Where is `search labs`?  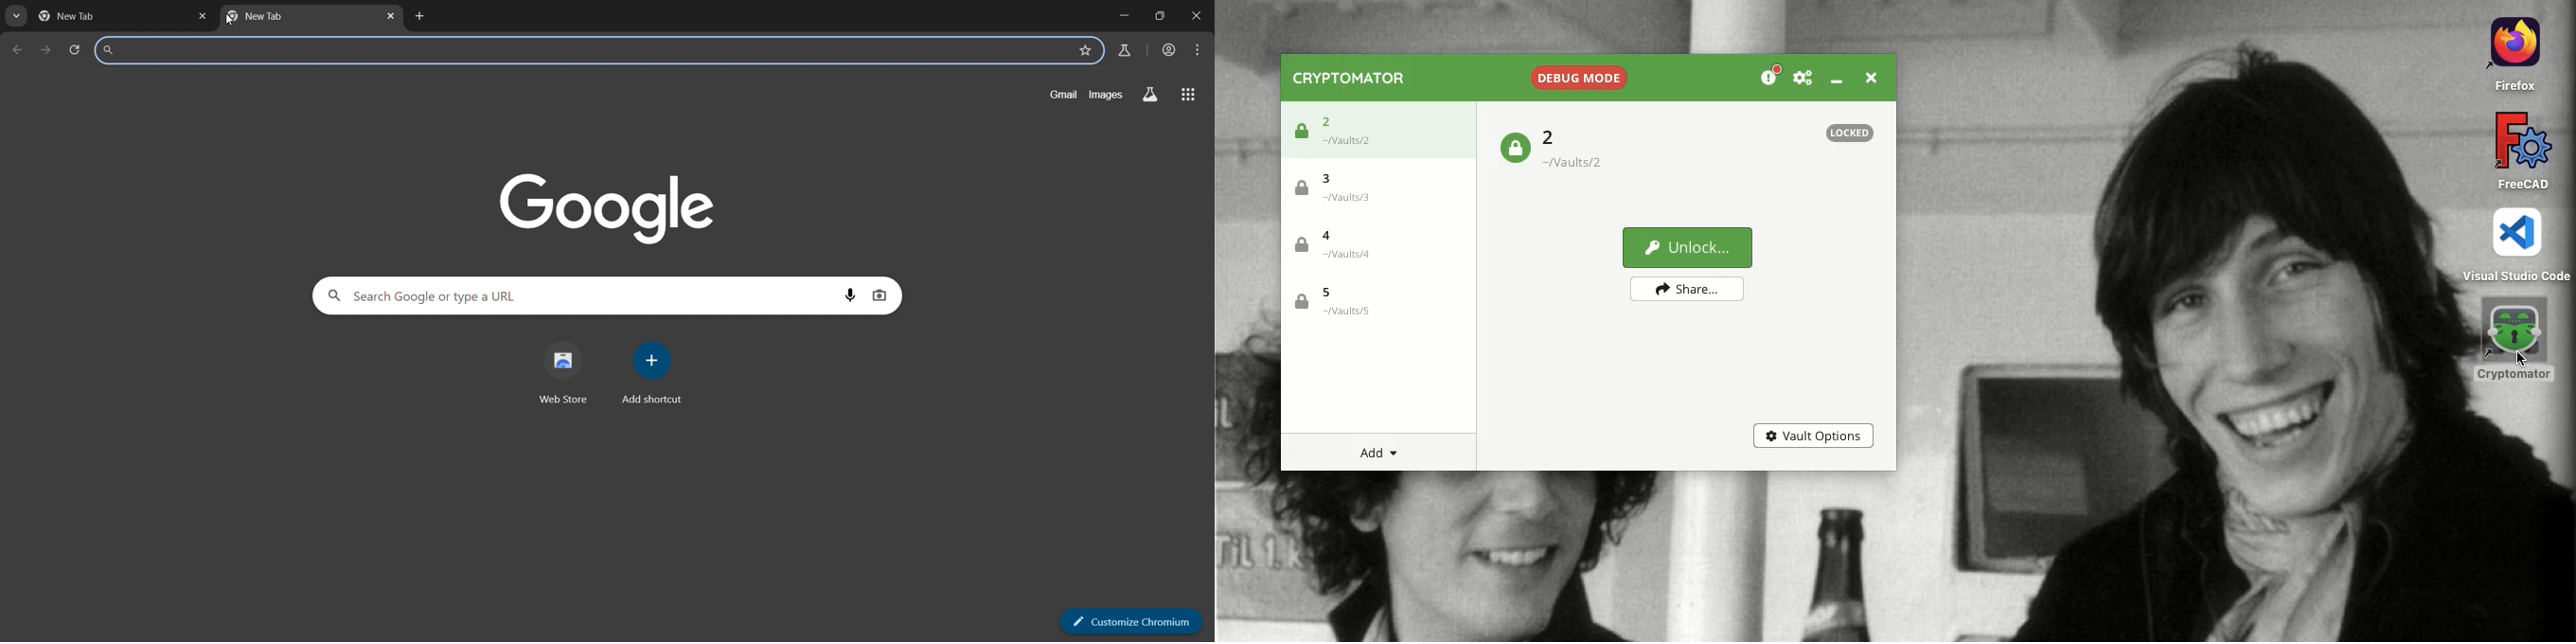 search labs is located at coordinates (1125, 51).